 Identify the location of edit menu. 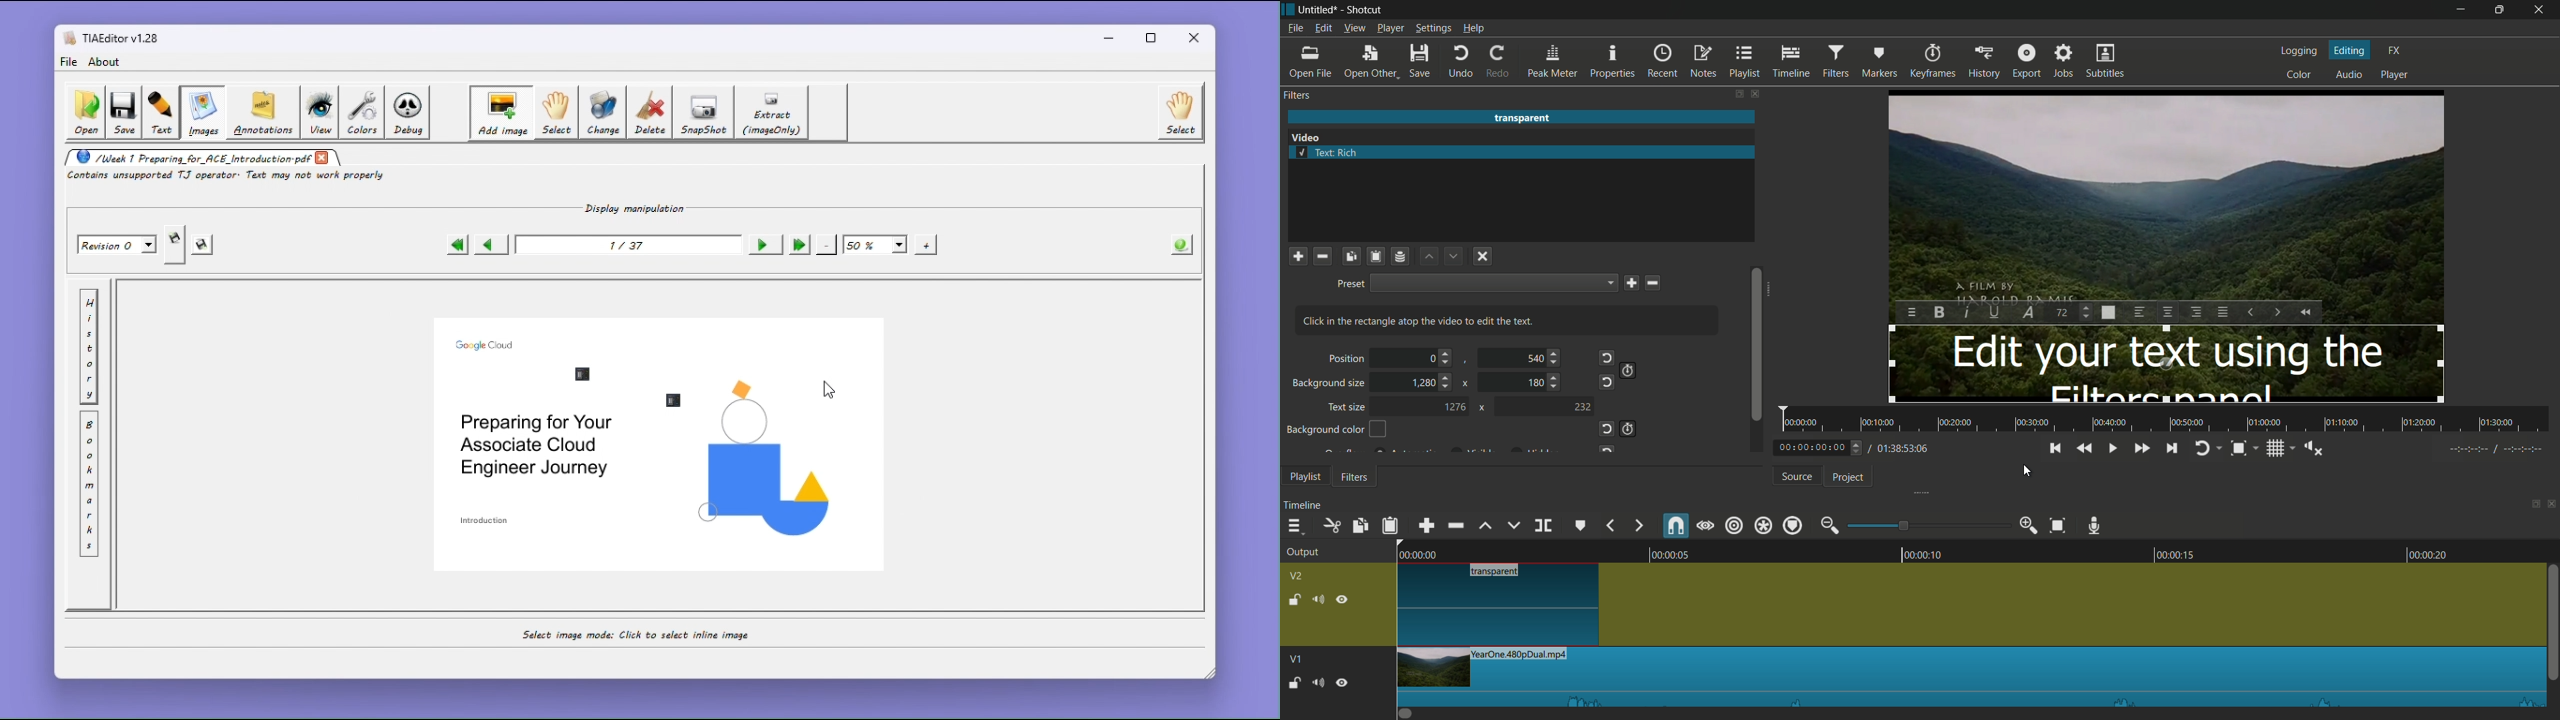
(1323, 28).